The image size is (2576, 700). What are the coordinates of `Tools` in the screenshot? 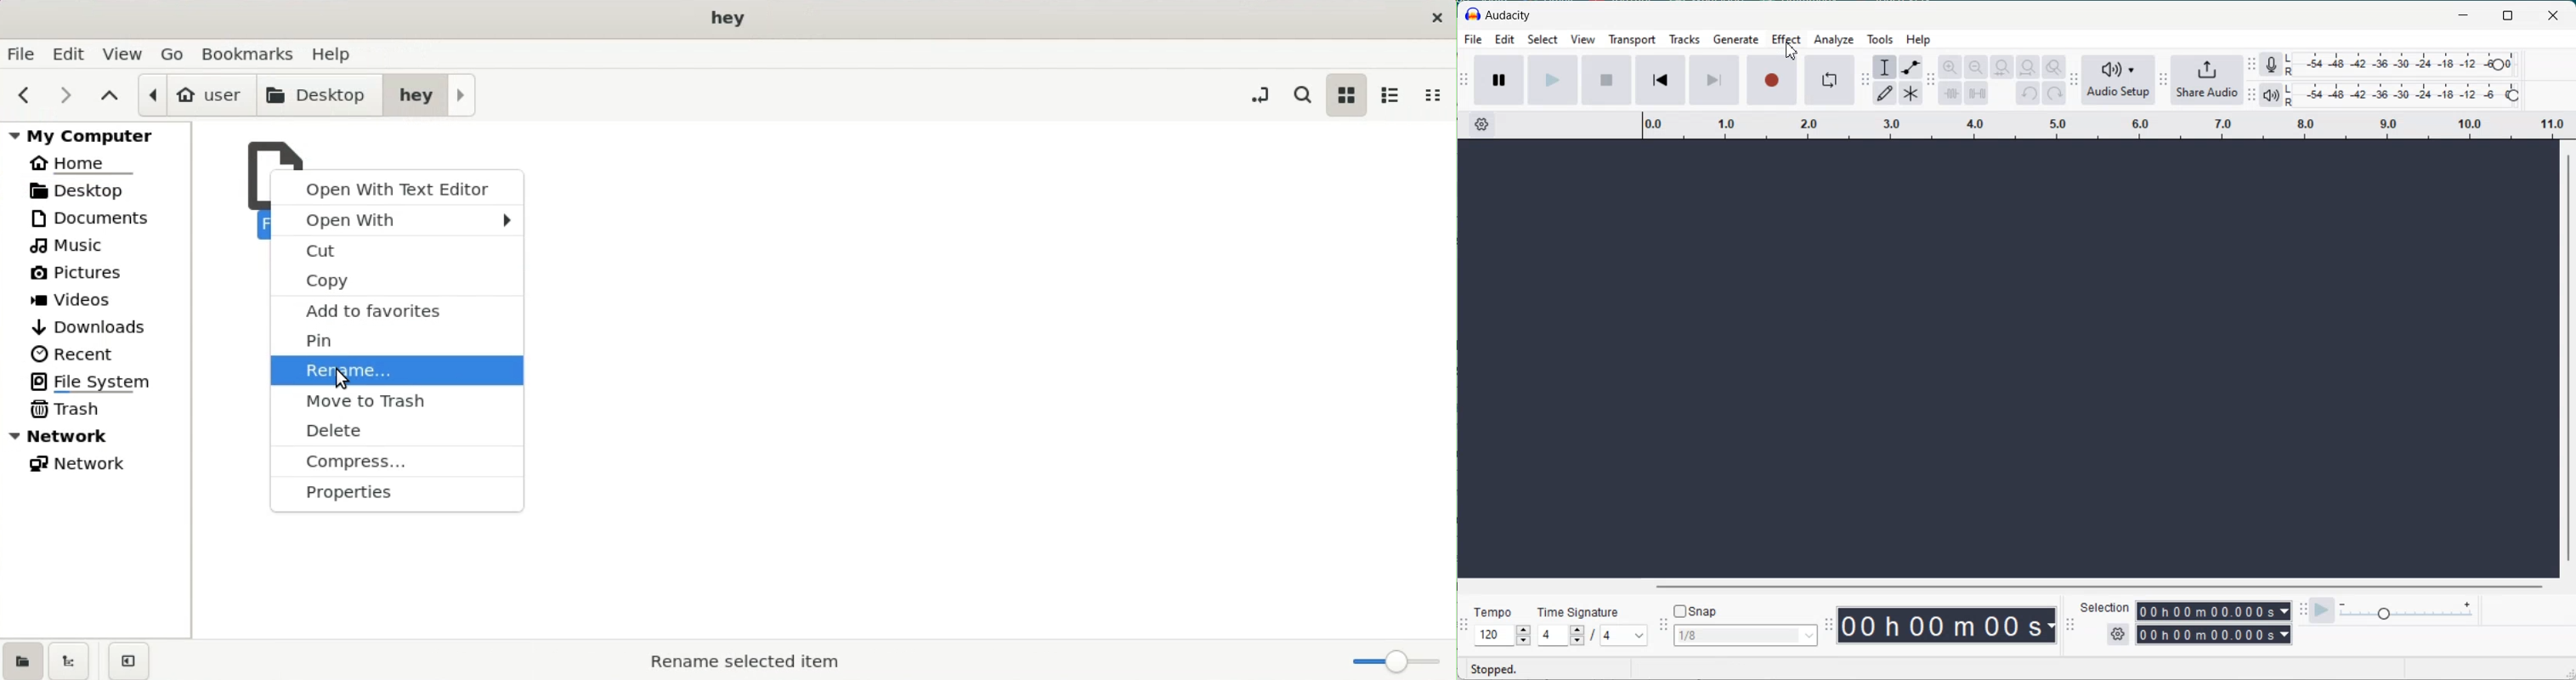 It's located at (1880, 39).